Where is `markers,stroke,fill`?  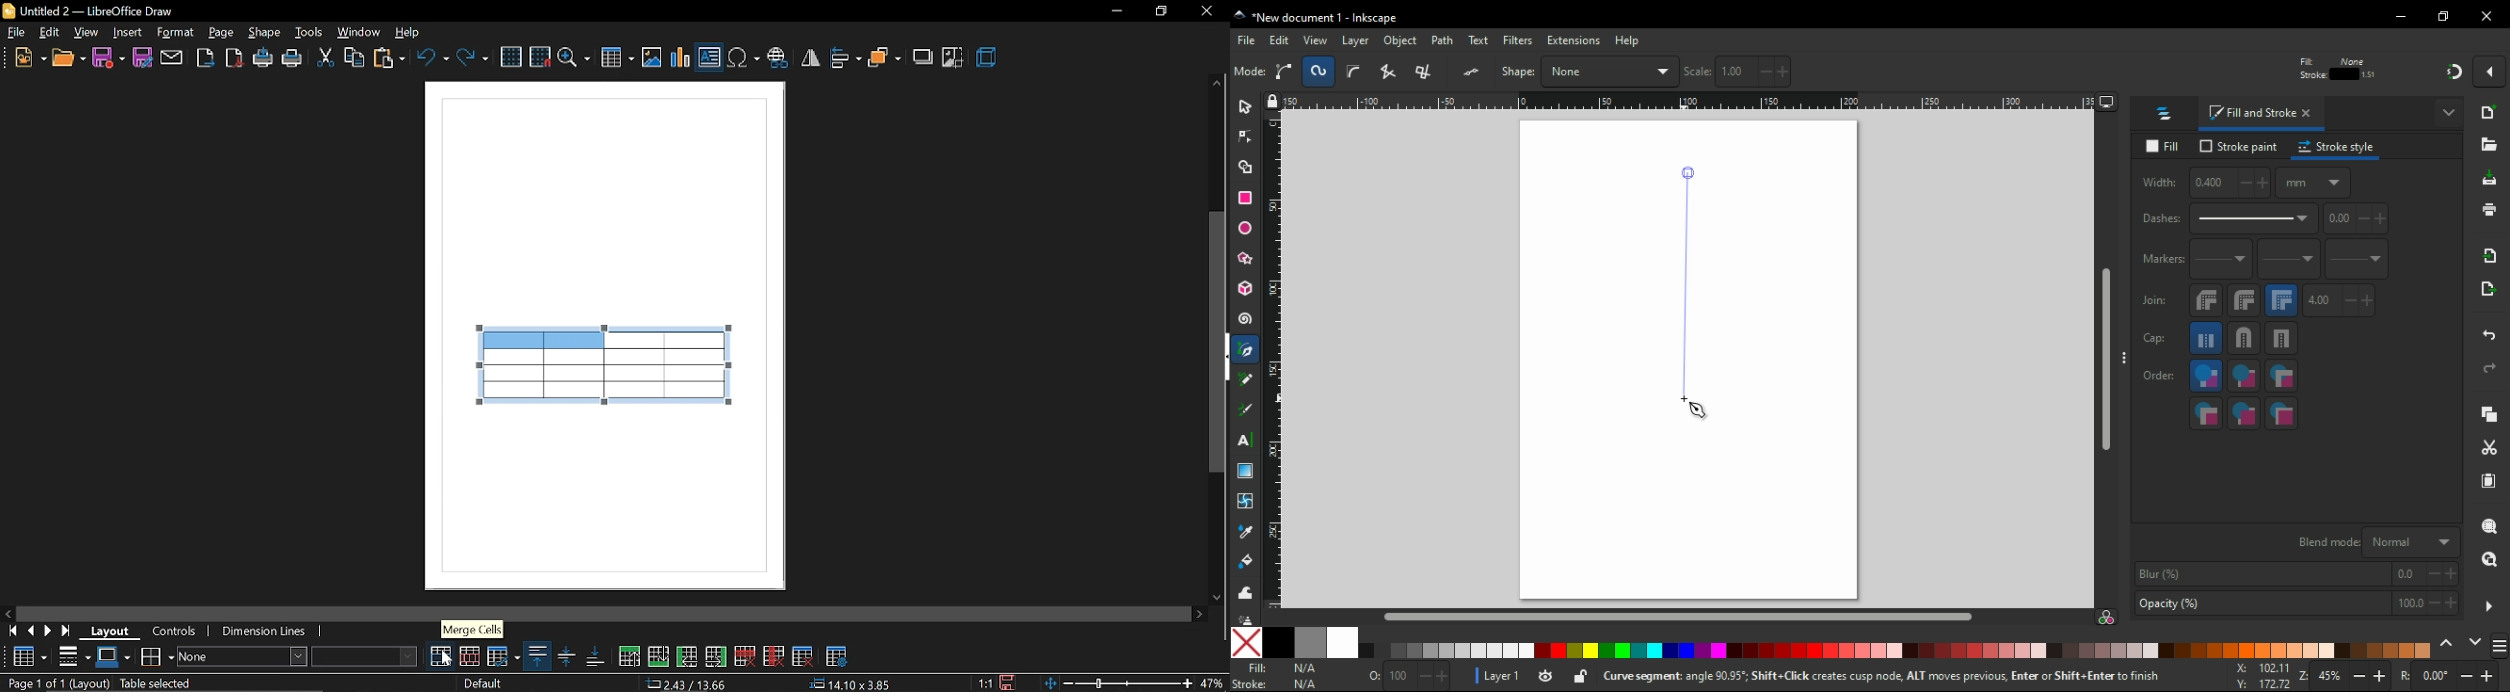 markers,stroke,fill is located at coordinates (2282, 414).